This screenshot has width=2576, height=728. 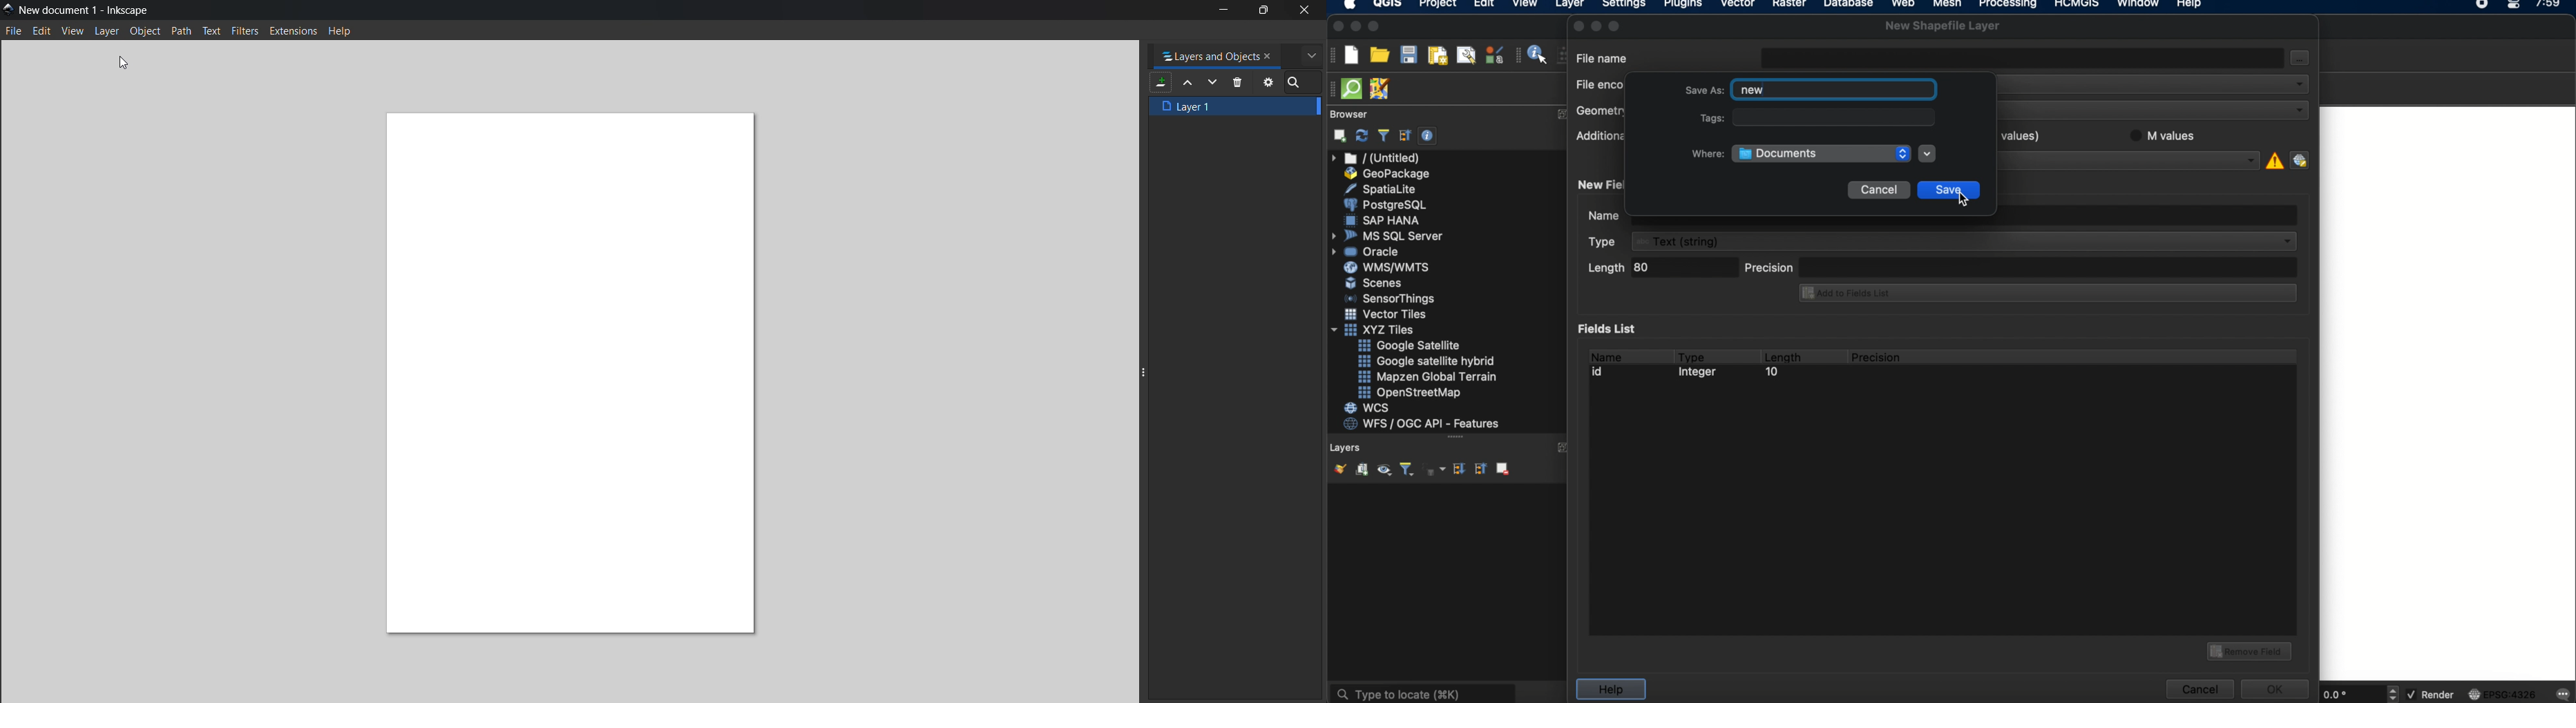 What do you see at coordinates (2300, 159) in the screenshot?
I see `select crs` at bounding box center [2300, 159].